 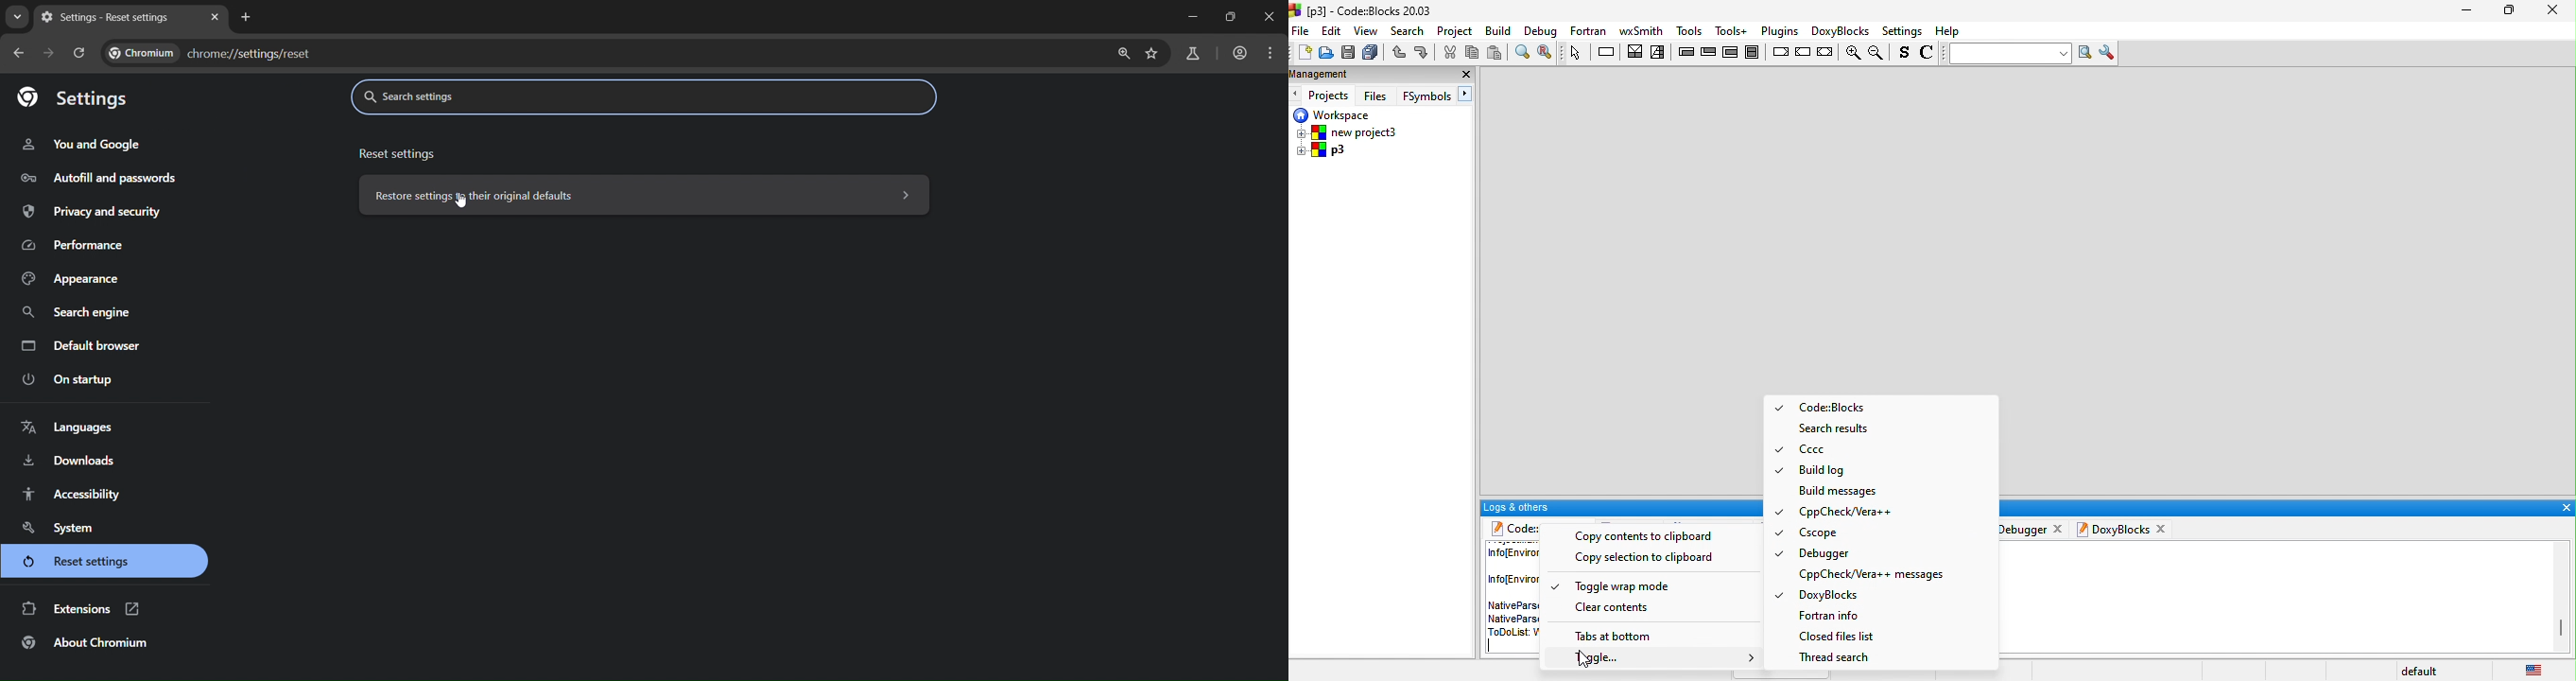 I want to click on search, so click(x=1409, y=31).